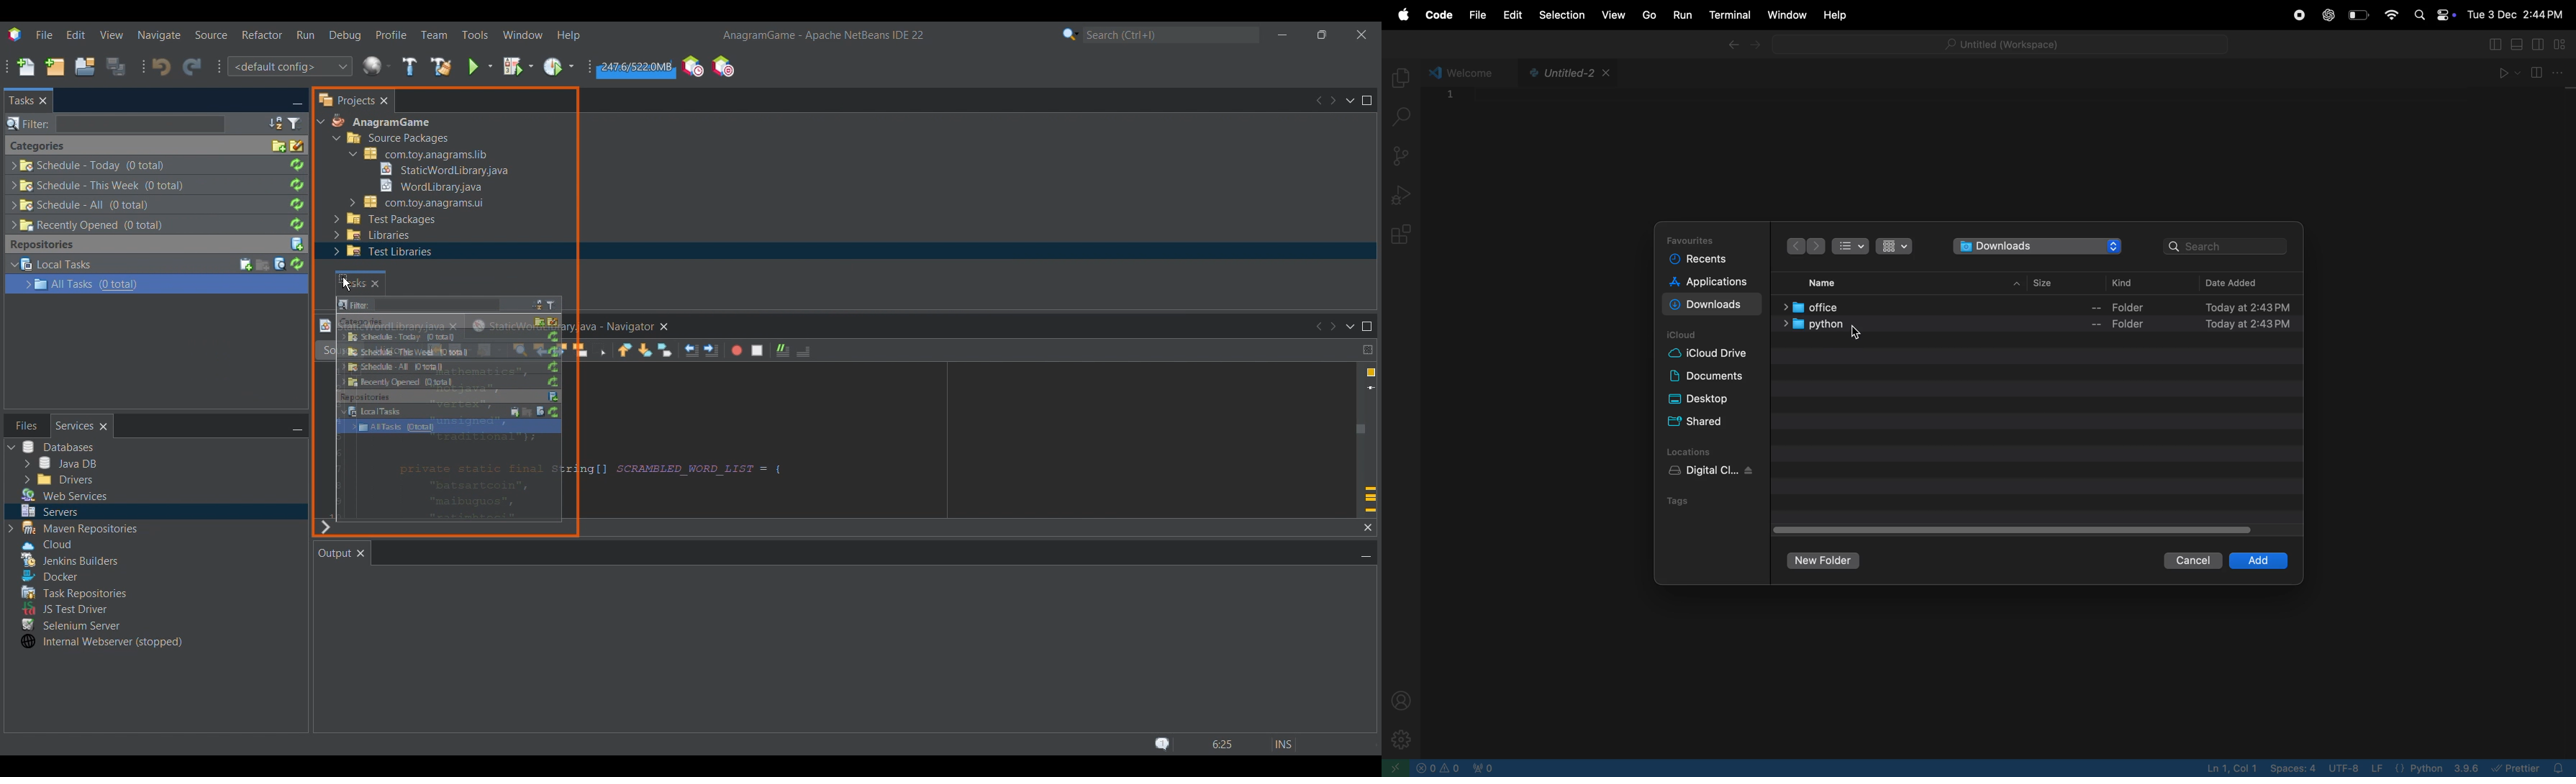 Image resolution: width=2576 pixels, height=784 pixels. What do you see at coordinates (2518, 11) in the screenshot?
I see `date and time` at bounding box center [2518, 11].